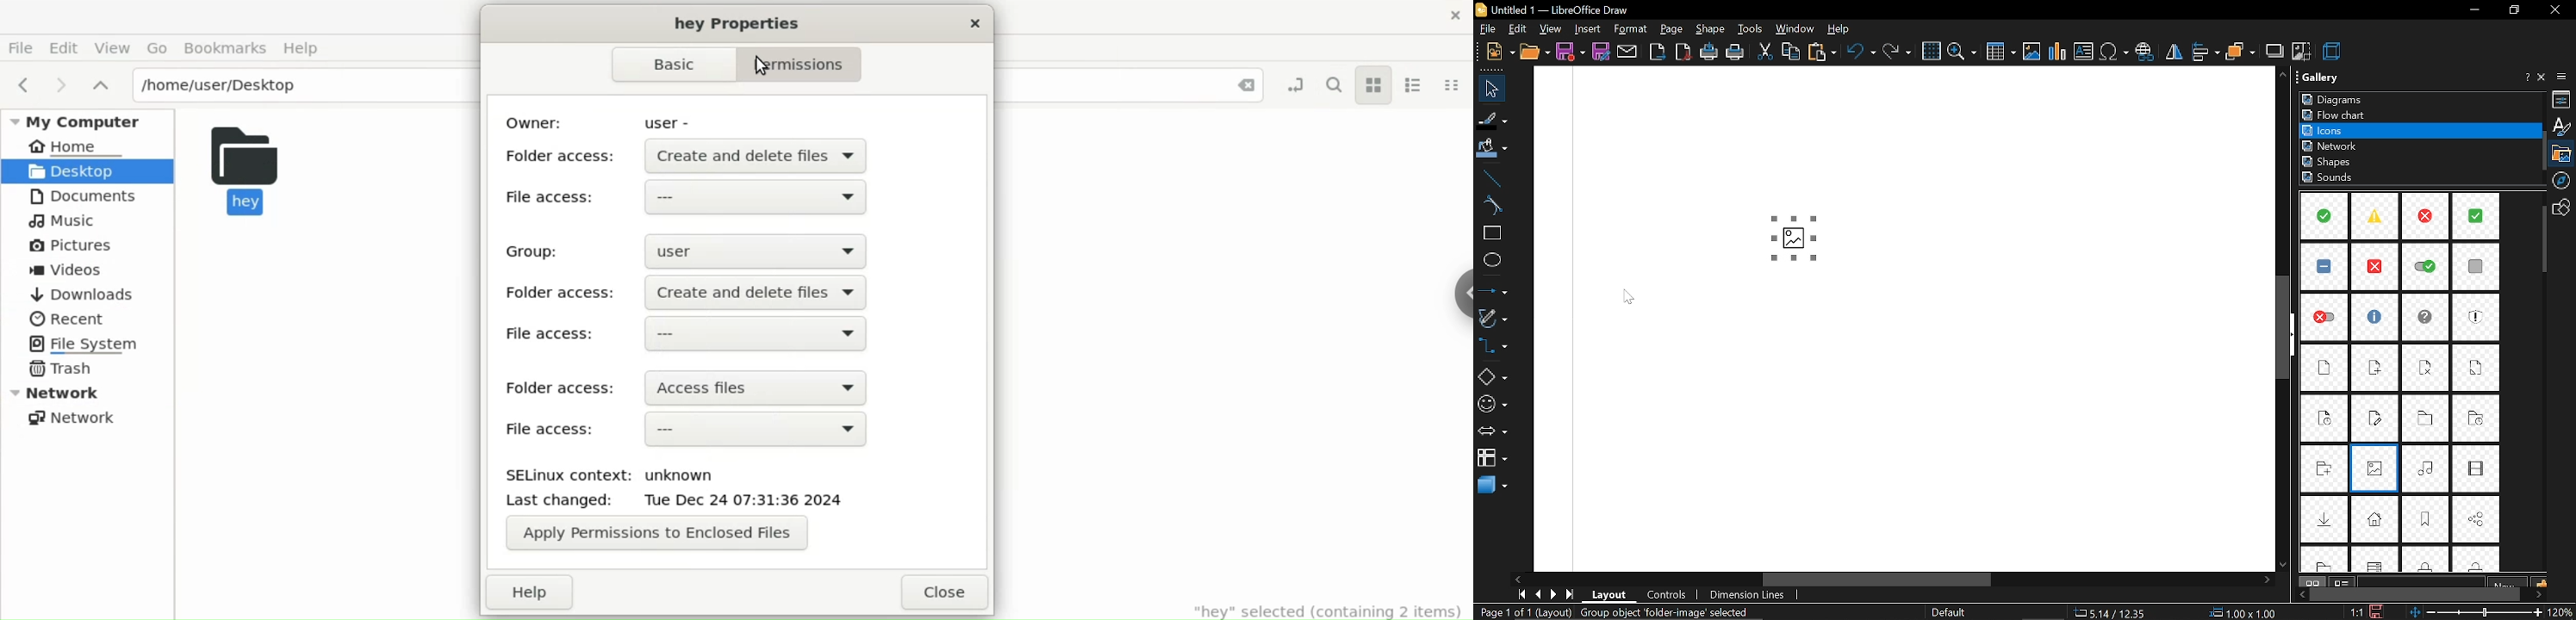 The width and height of the screenshot is (2576, 644). Describe the element at coordinates (1751, 595) in the screenshot. I see `dimension lines` at that location.